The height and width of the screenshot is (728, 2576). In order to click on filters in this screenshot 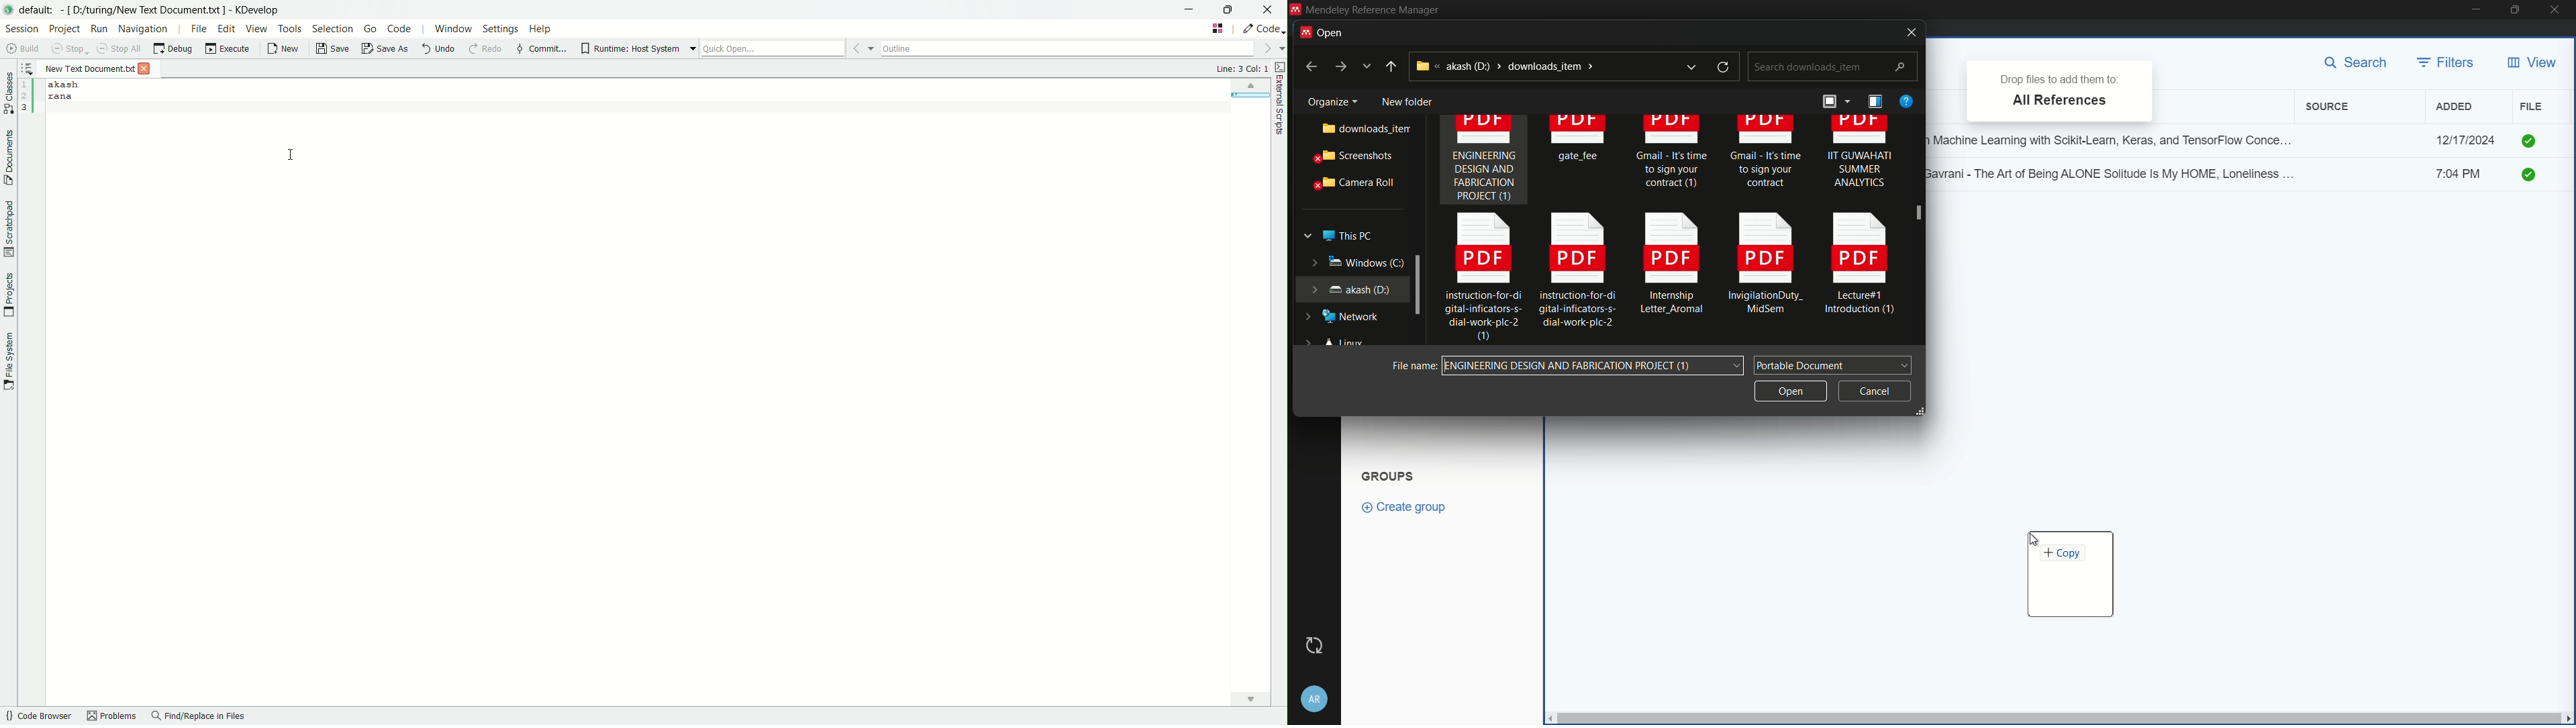, I will do `click(2446, 63)`.